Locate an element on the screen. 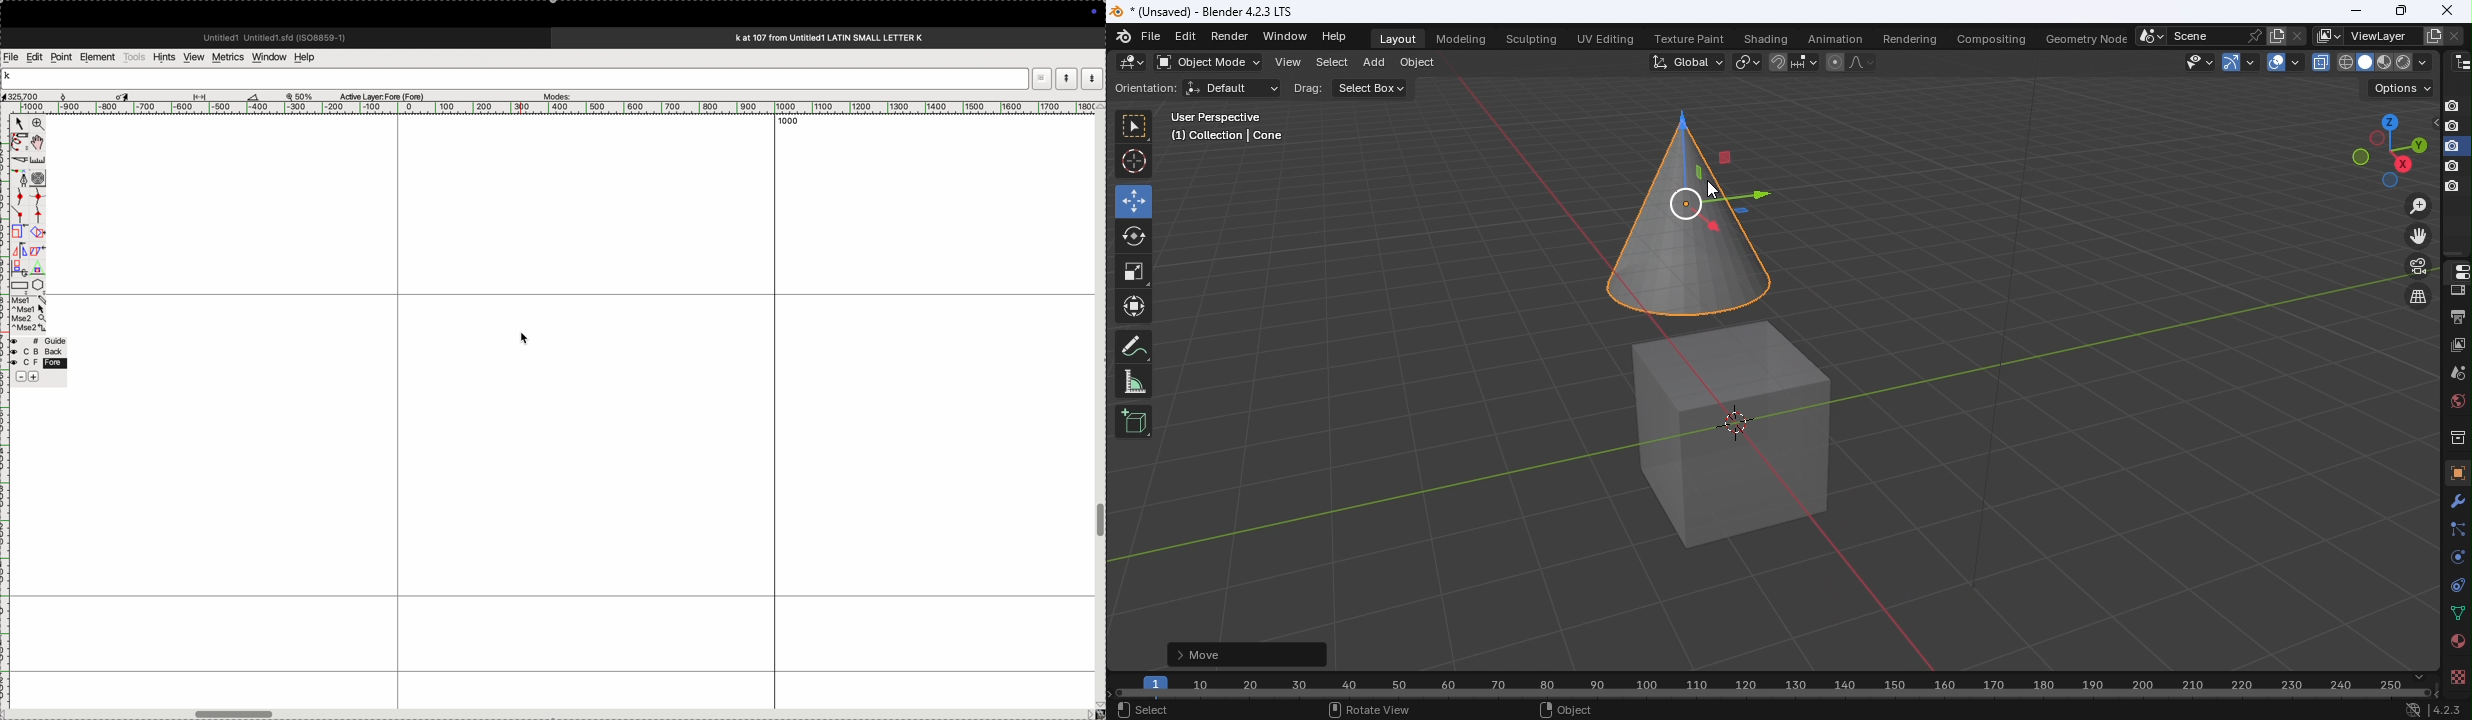 This screenshot has height=728, width=2492. Output is located at coordinates (2455, 315).